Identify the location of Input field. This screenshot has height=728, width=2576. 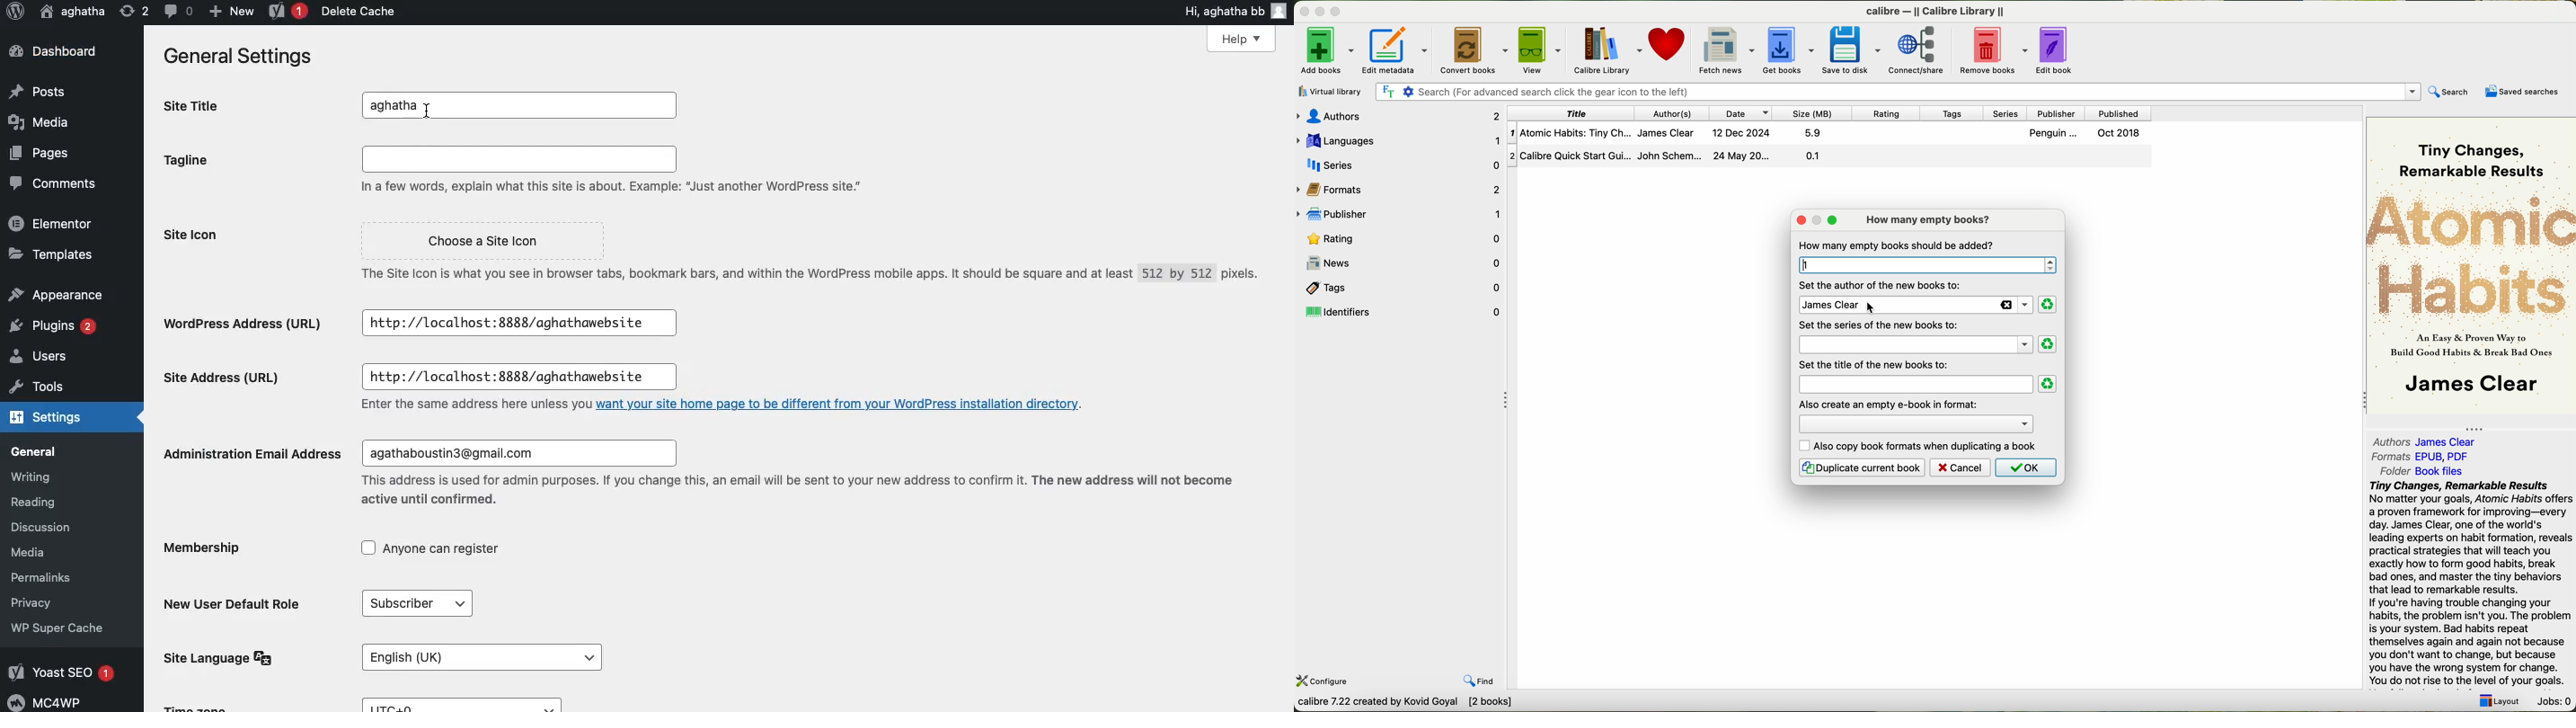
(516, 157).